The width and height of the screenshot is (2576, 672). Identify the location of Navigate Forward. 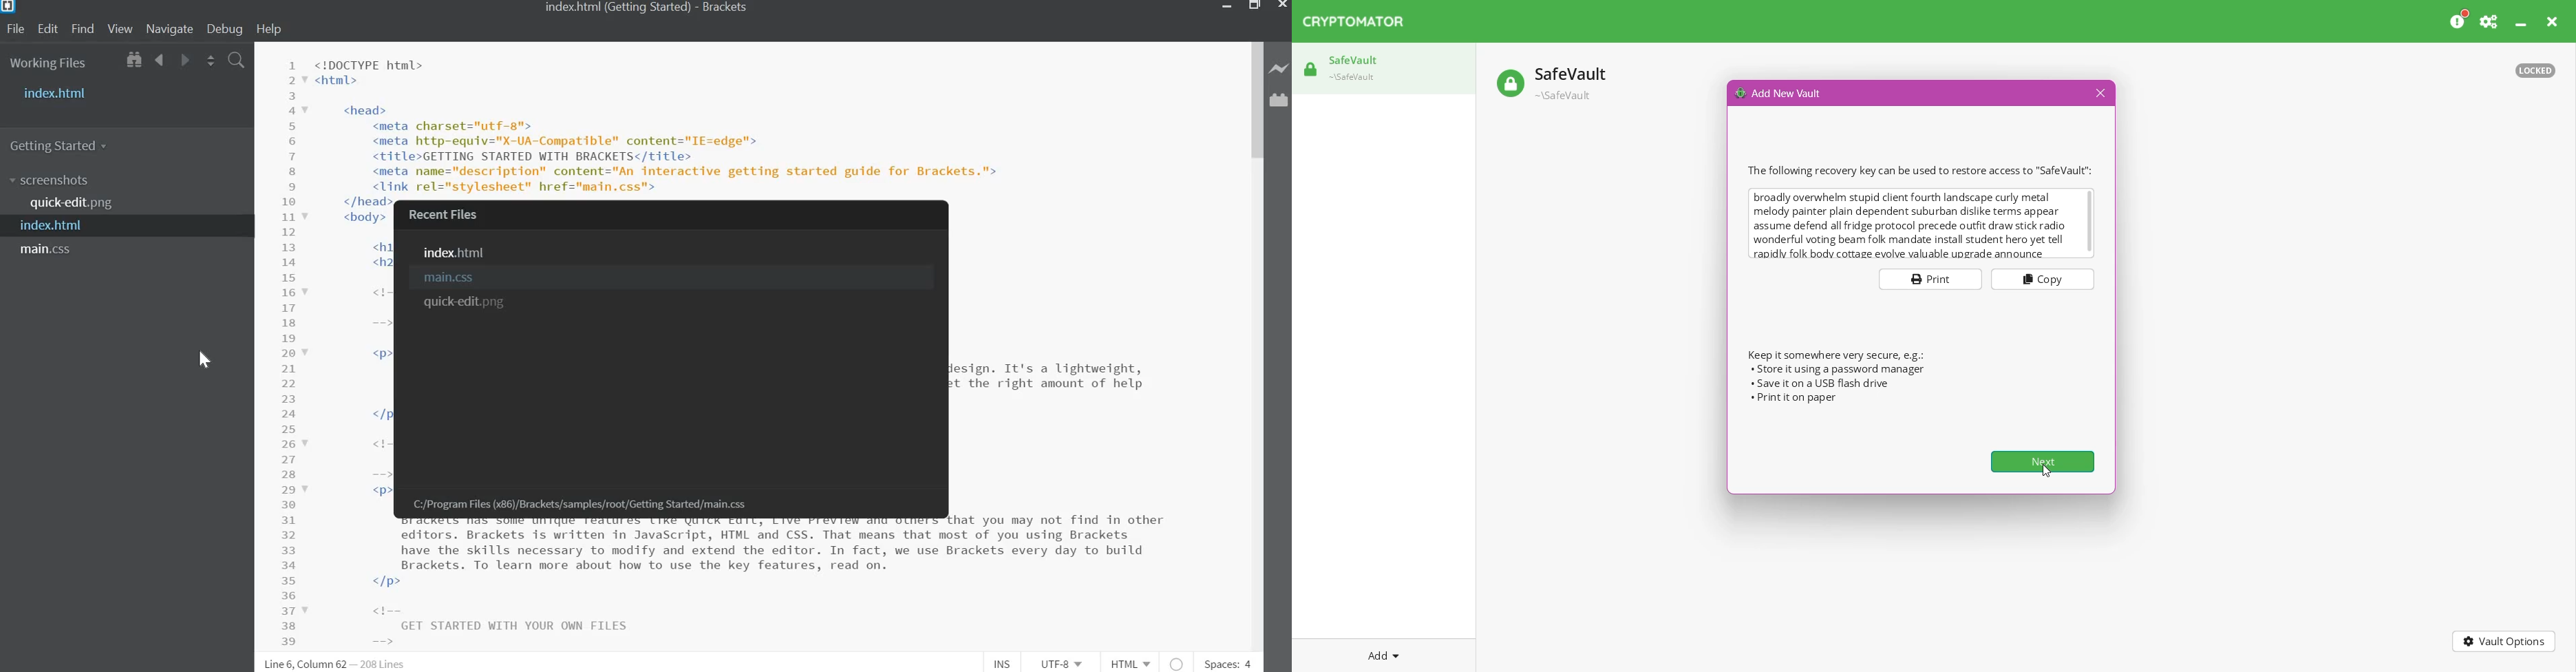
(183, 61).